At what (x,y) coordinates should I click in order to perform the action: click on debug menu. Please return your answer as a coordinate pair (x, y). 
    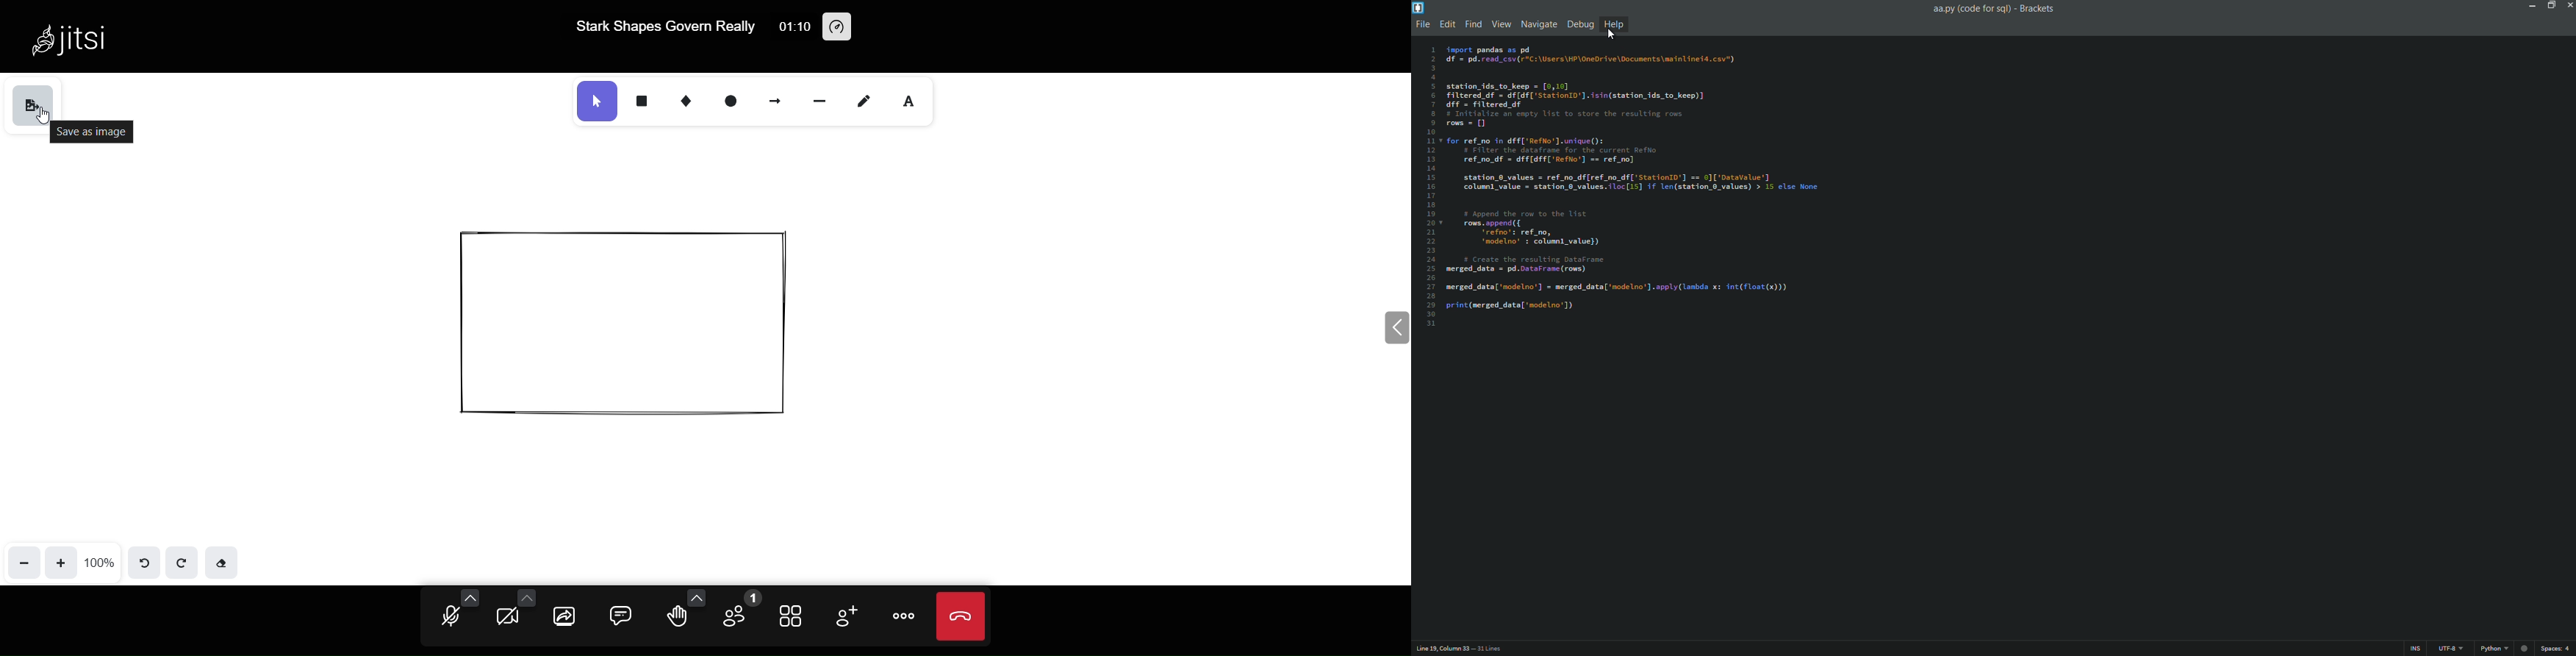
    Looking at the image, I should click on (1578, 25).